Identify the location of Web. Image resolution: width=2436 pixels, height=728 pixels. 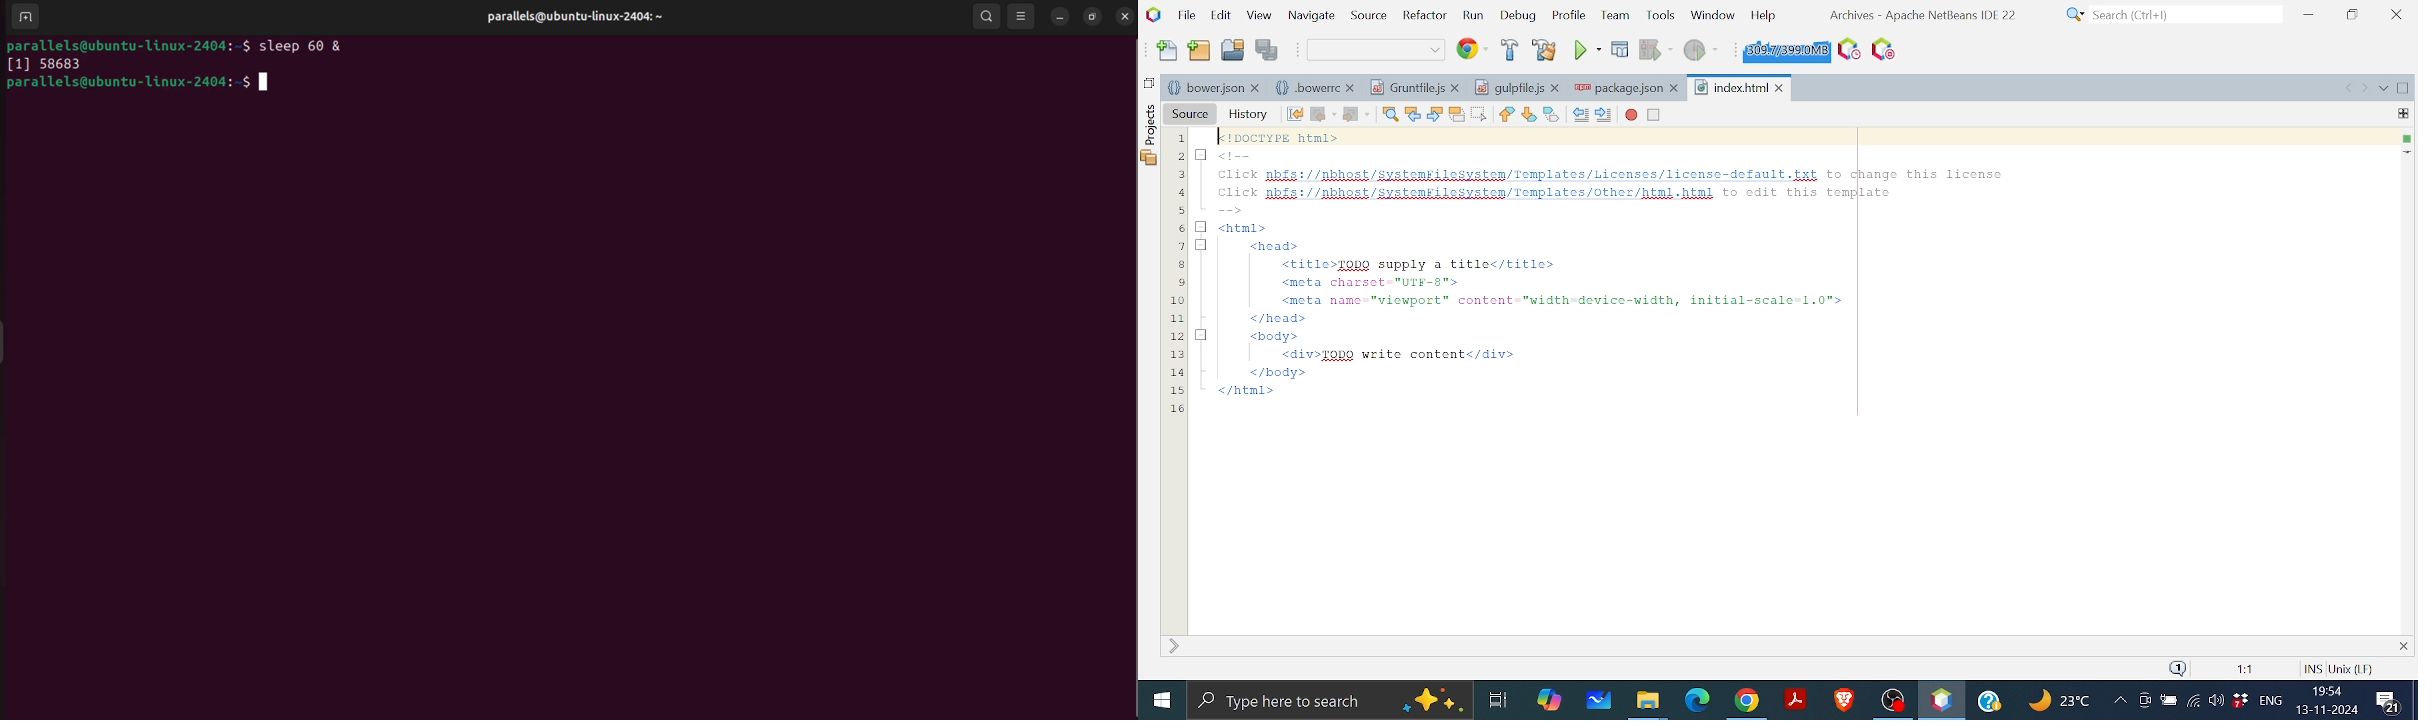
(1473, 48).